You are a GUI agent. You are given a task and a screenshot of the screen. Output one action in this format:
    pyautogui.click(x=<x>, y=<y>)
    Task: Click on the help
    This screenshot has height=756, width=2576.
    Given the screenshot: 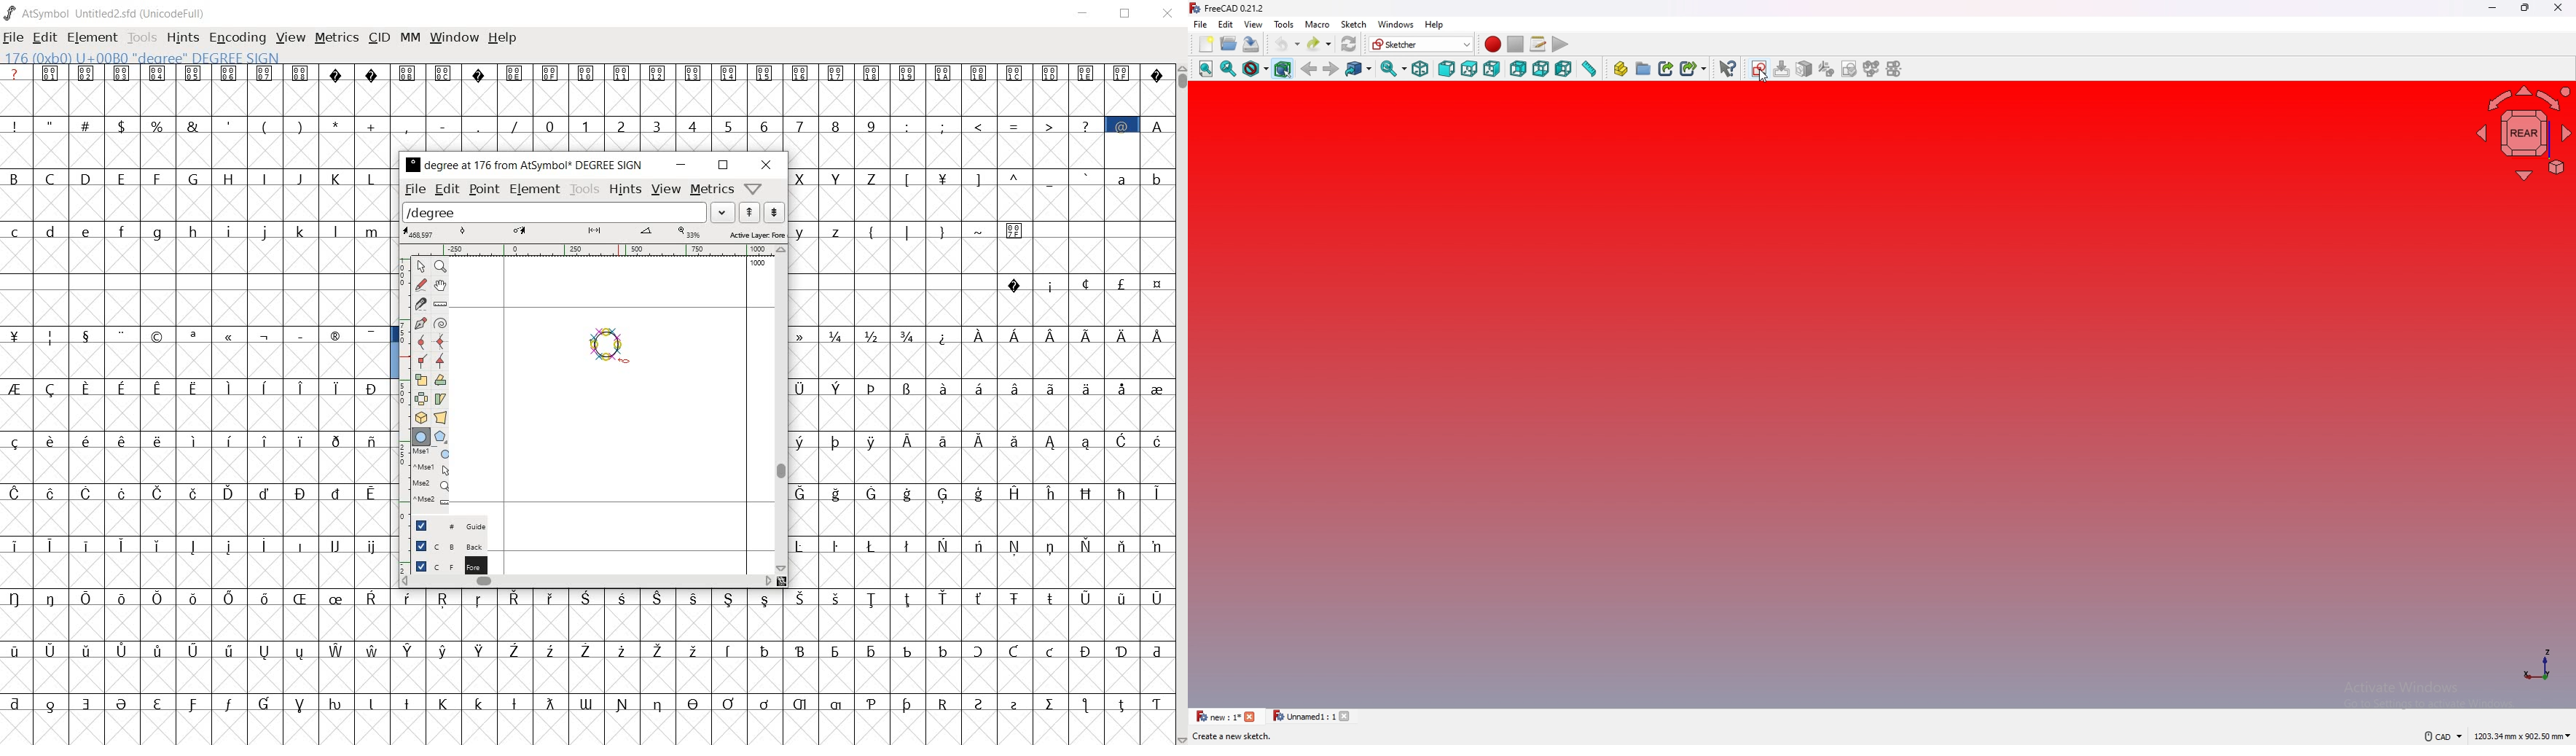 What is the action you would take?
    pyautogui.click(x=1434, y=25)
    